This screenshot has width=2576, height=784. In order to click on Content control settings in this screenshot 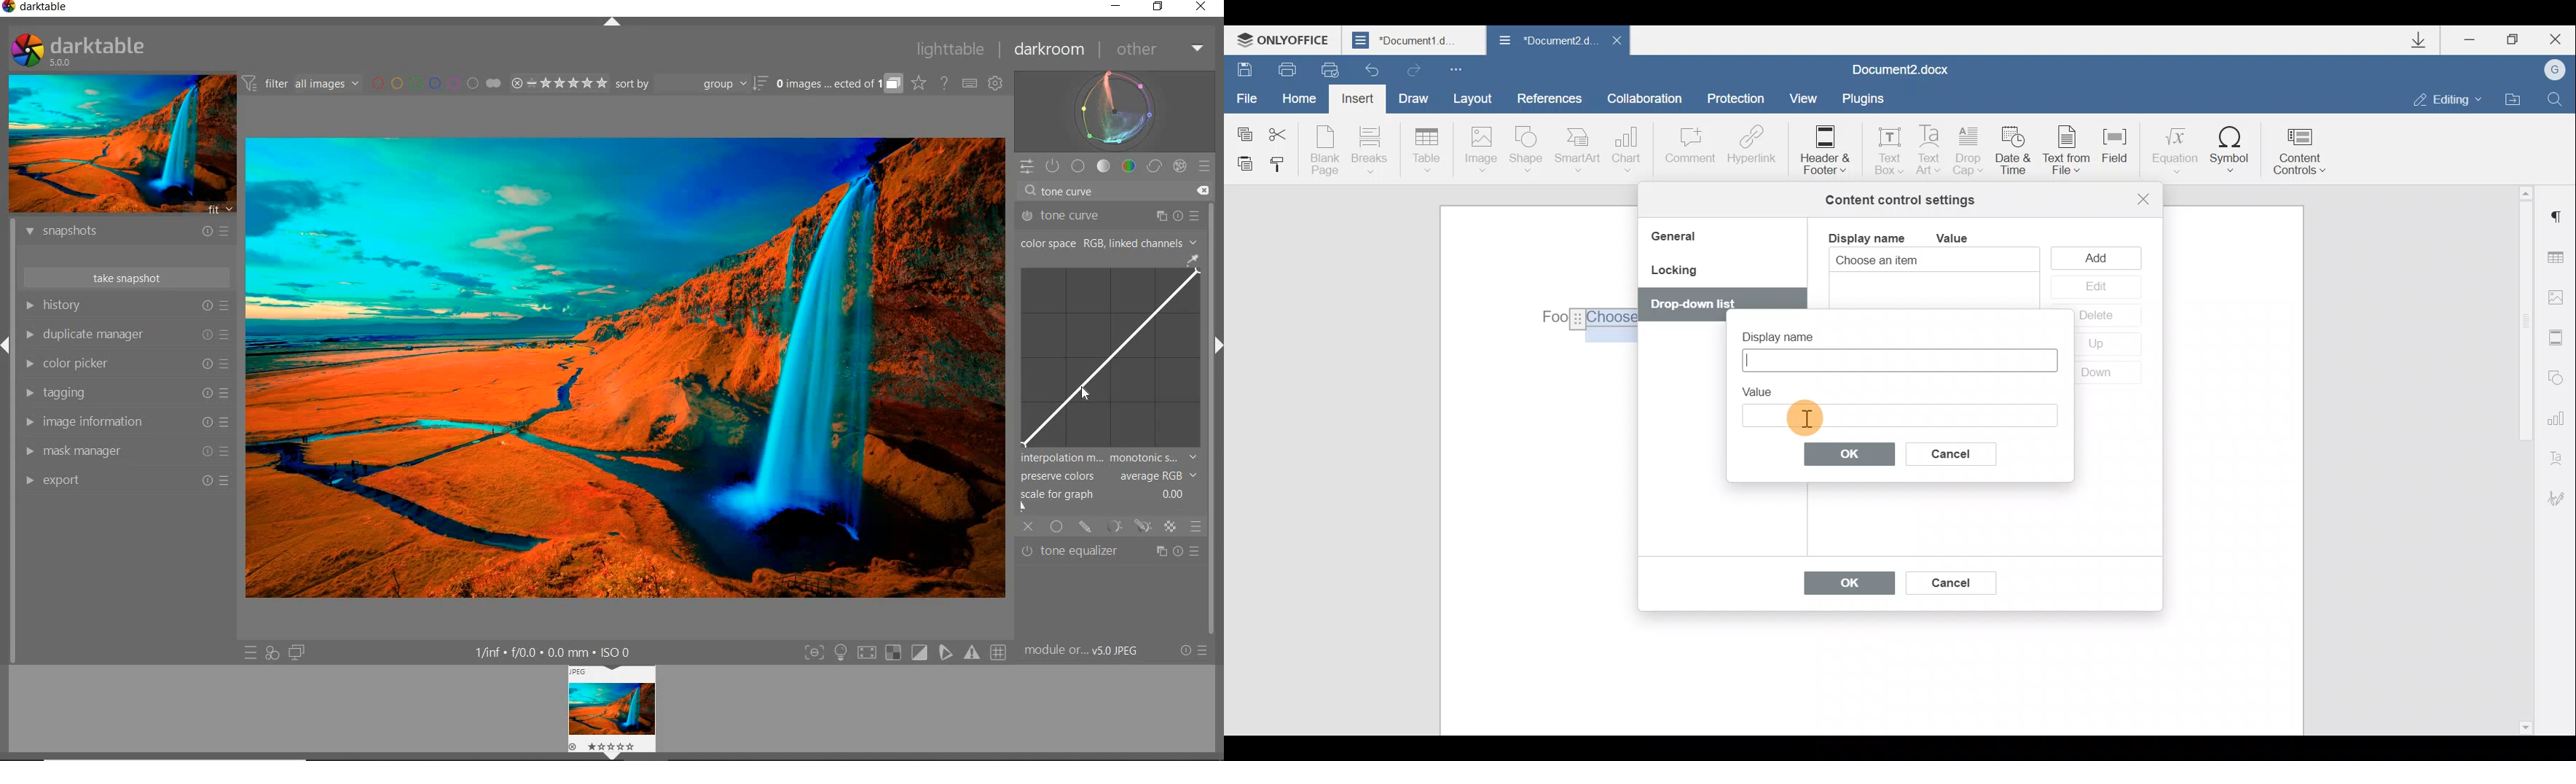, I will do `click(1900, 200)`.